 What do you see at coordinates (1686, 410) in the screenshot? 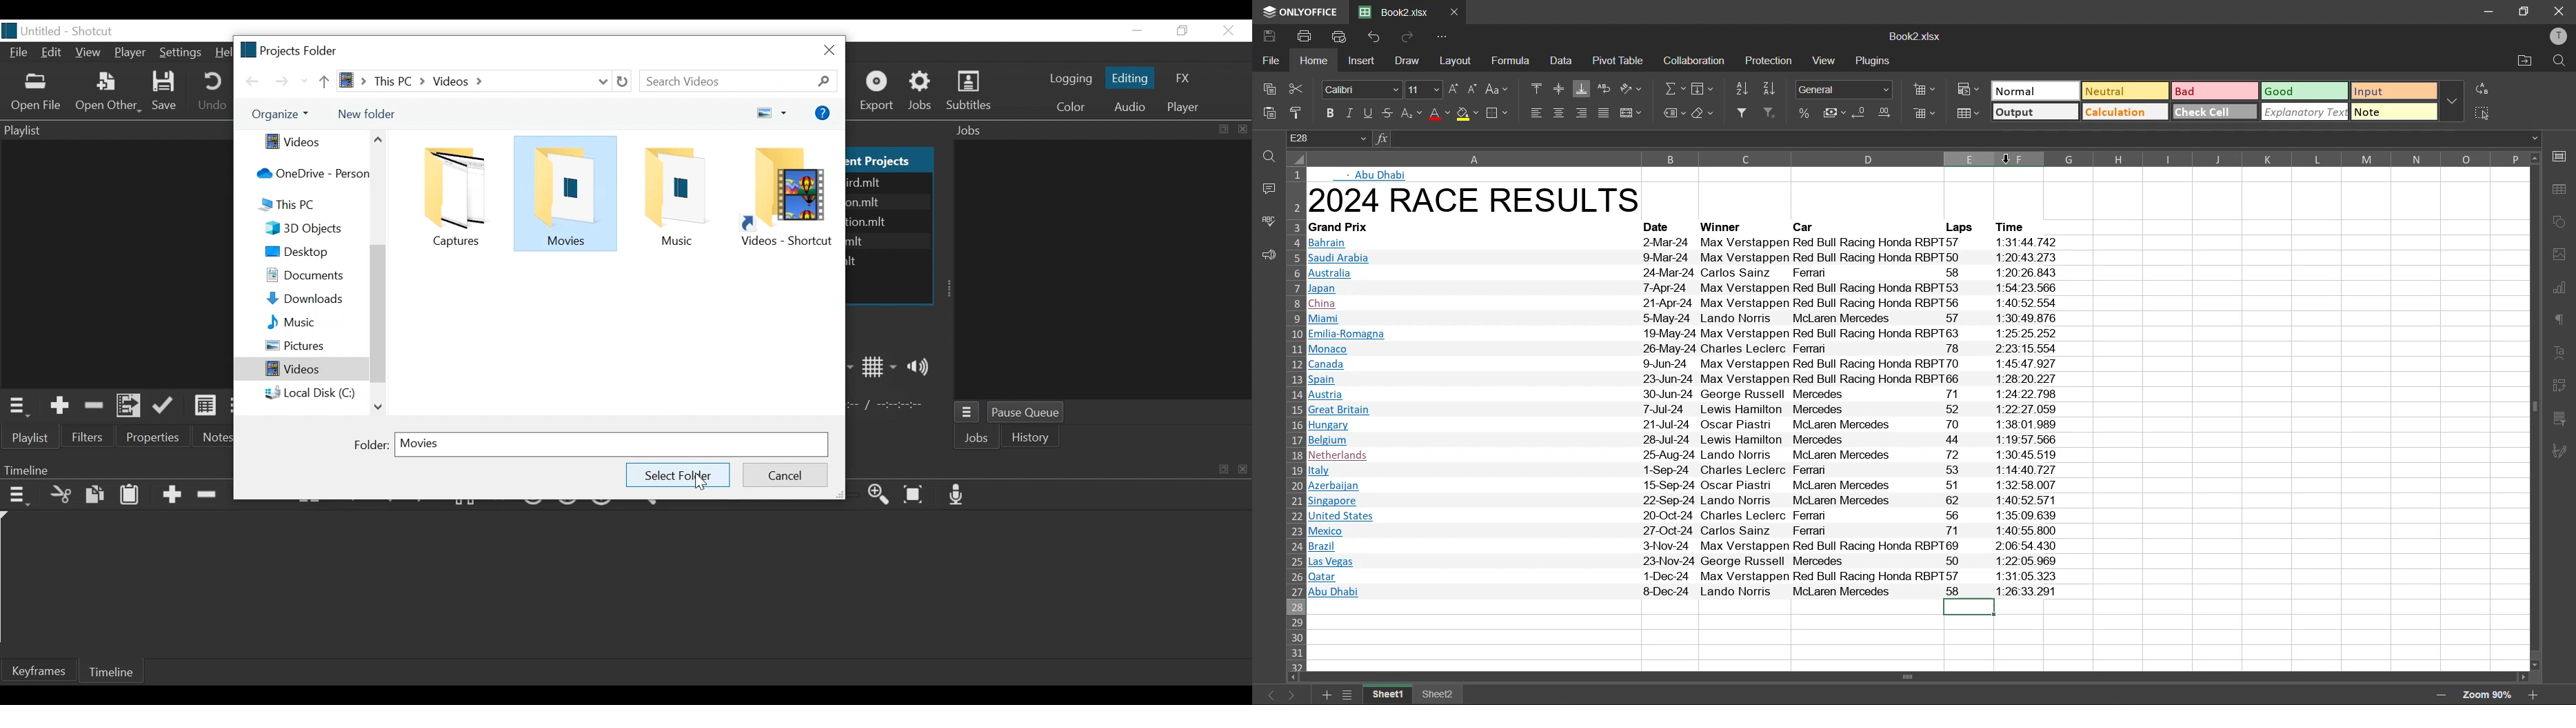
I see `Great Britain 7-Jul-24 Lewis Hamilton Mercedes 52 1:22:27.059` at bounding box center [1686, 410].